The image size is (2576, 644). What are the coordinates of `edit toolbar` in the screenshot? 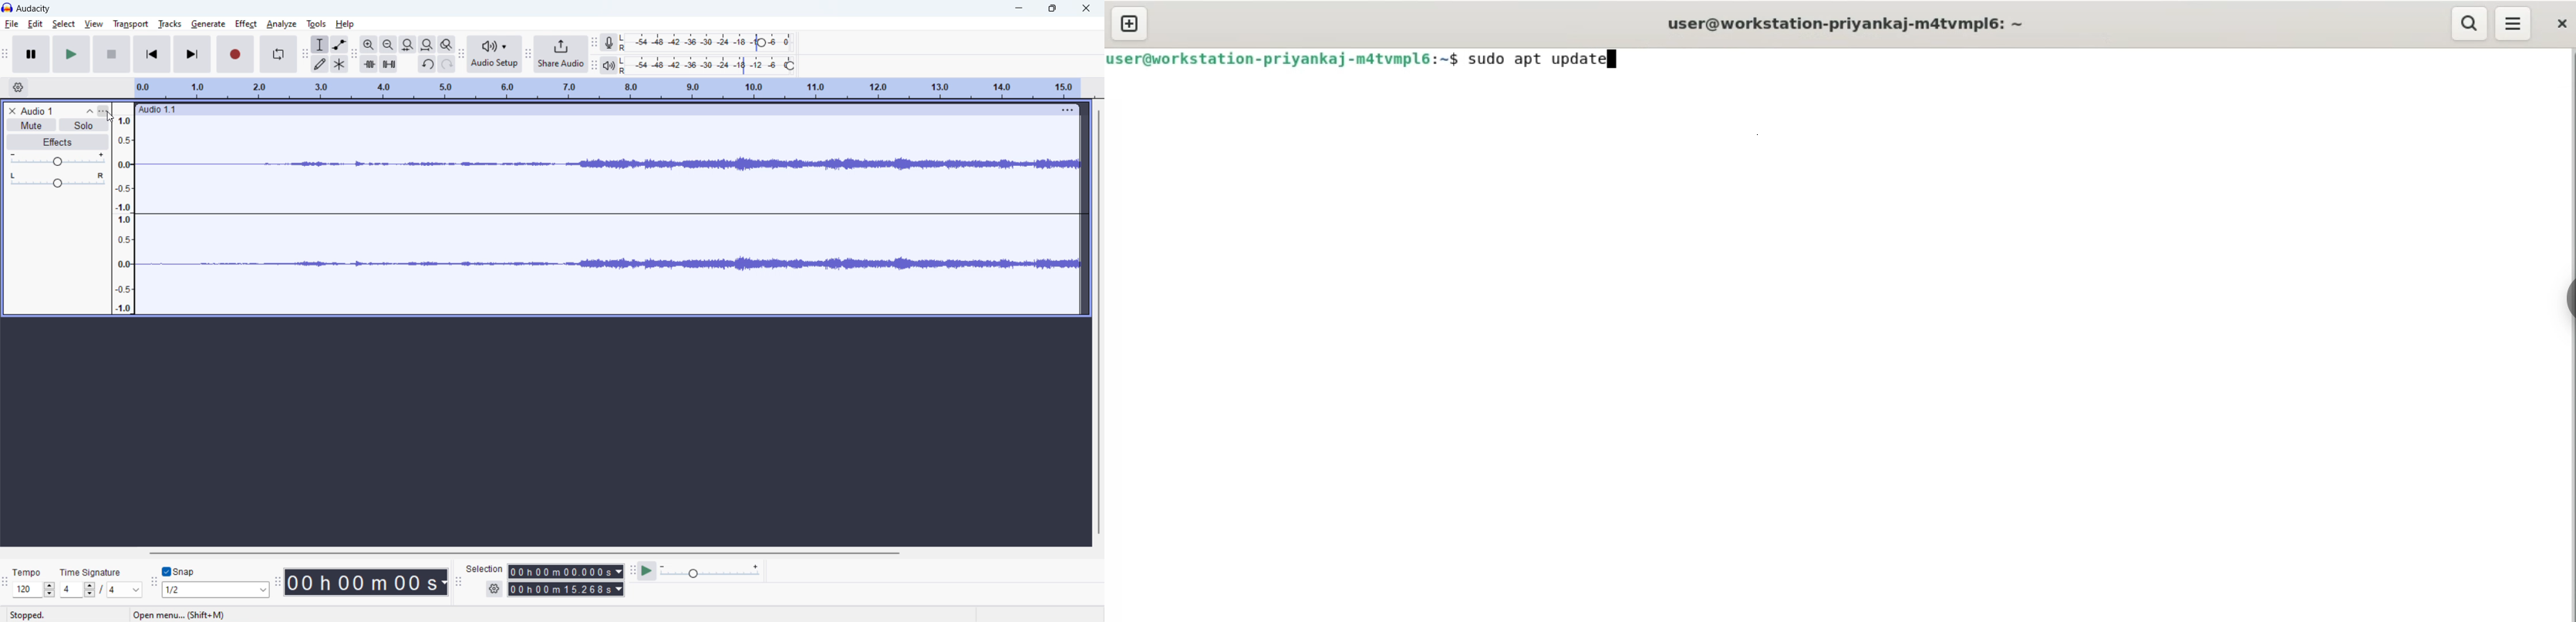 It's located at (354, 54).